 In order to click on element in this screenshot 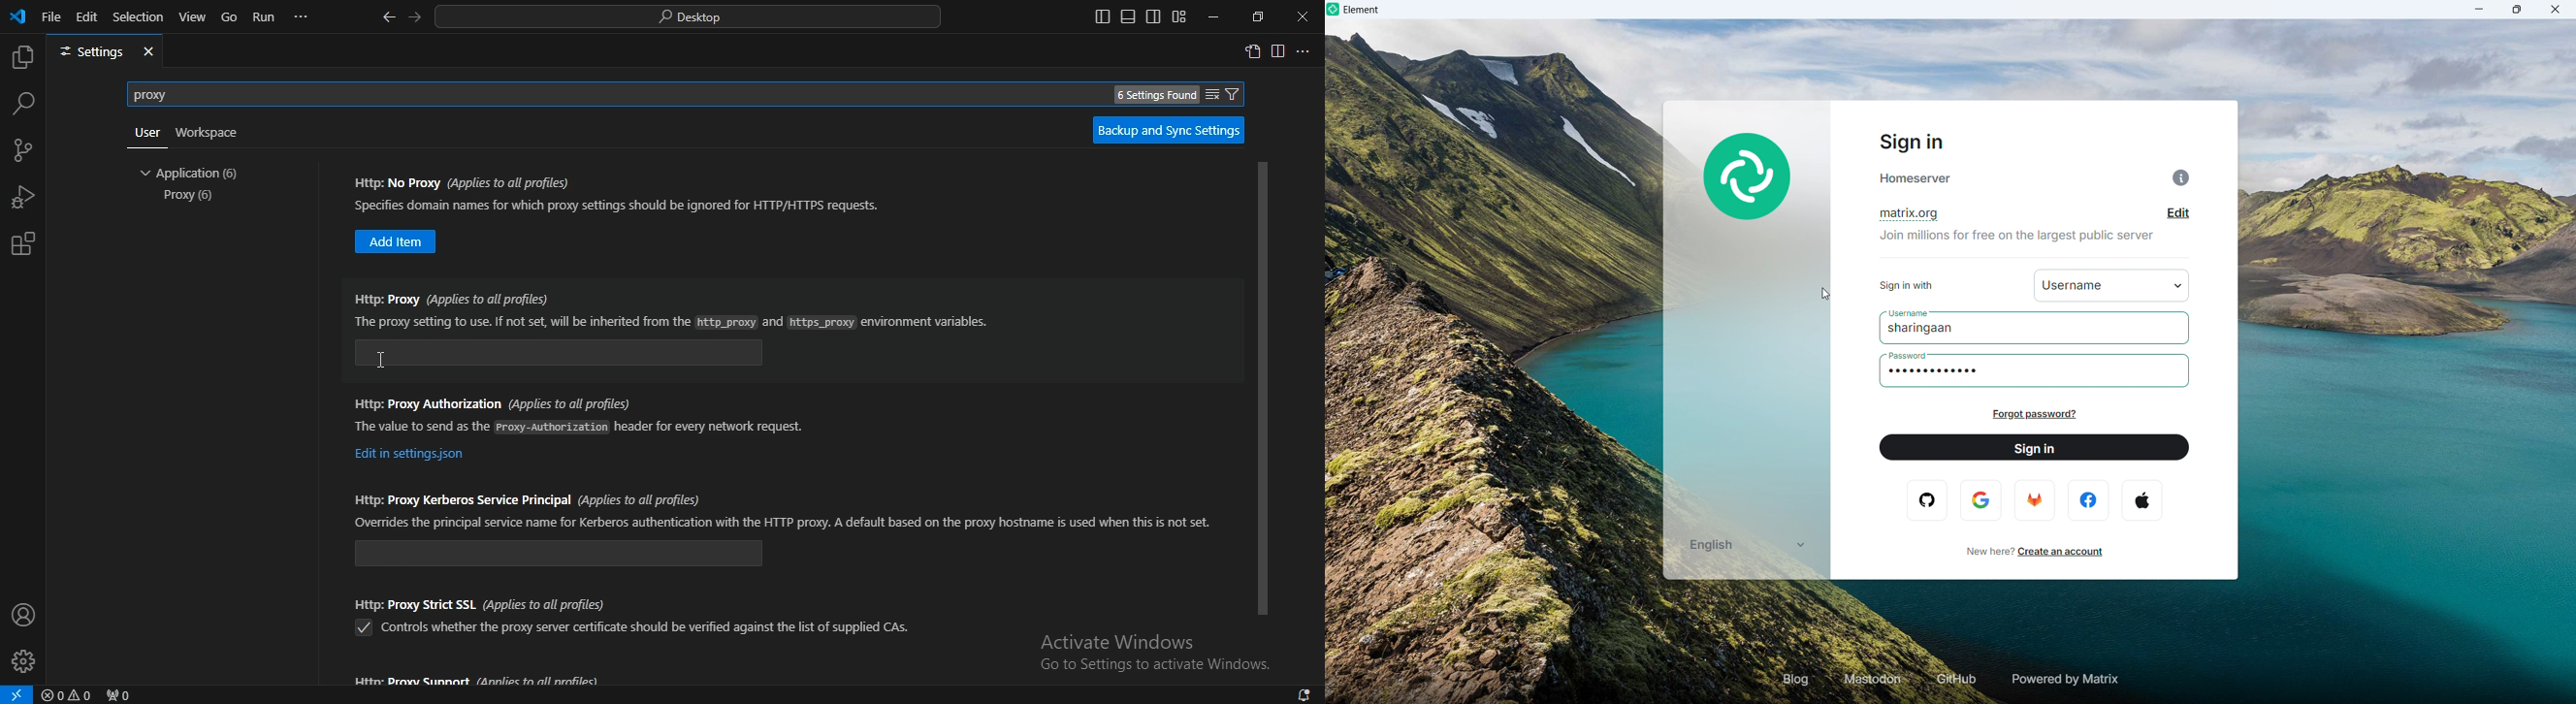, I will do `click(1362, 11)`.